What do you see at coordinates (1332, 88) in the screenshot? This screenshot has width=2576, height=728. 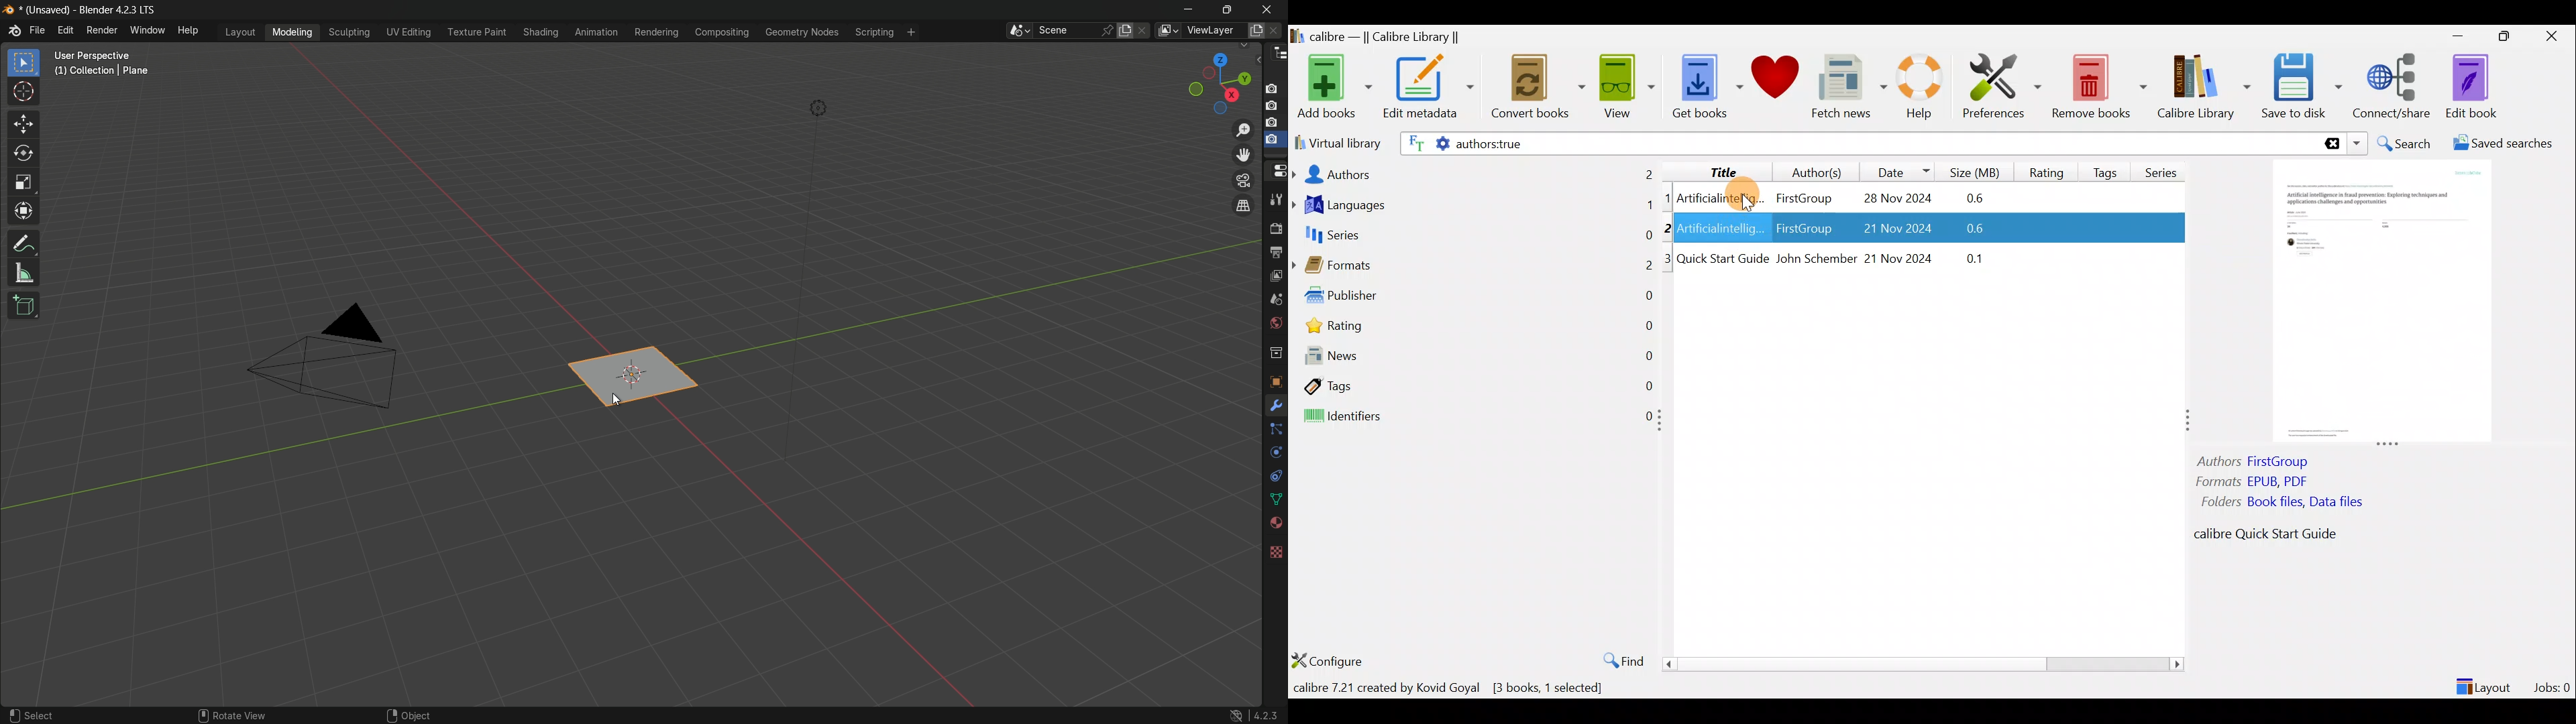 I see `Add books` at bounding box center [1332, 88].